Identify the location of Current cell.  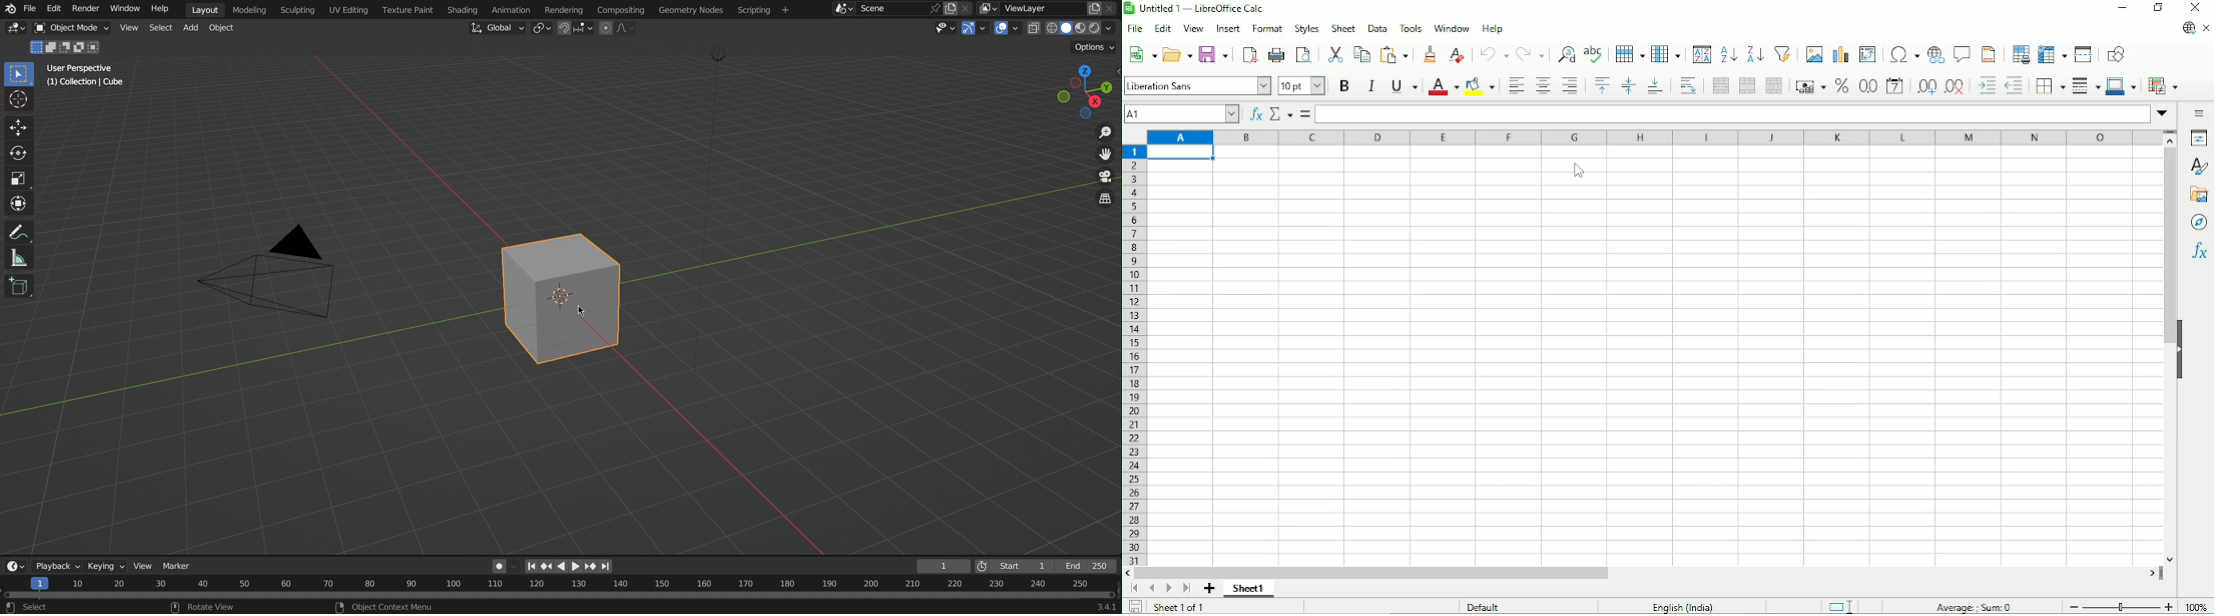
(1181, 113).